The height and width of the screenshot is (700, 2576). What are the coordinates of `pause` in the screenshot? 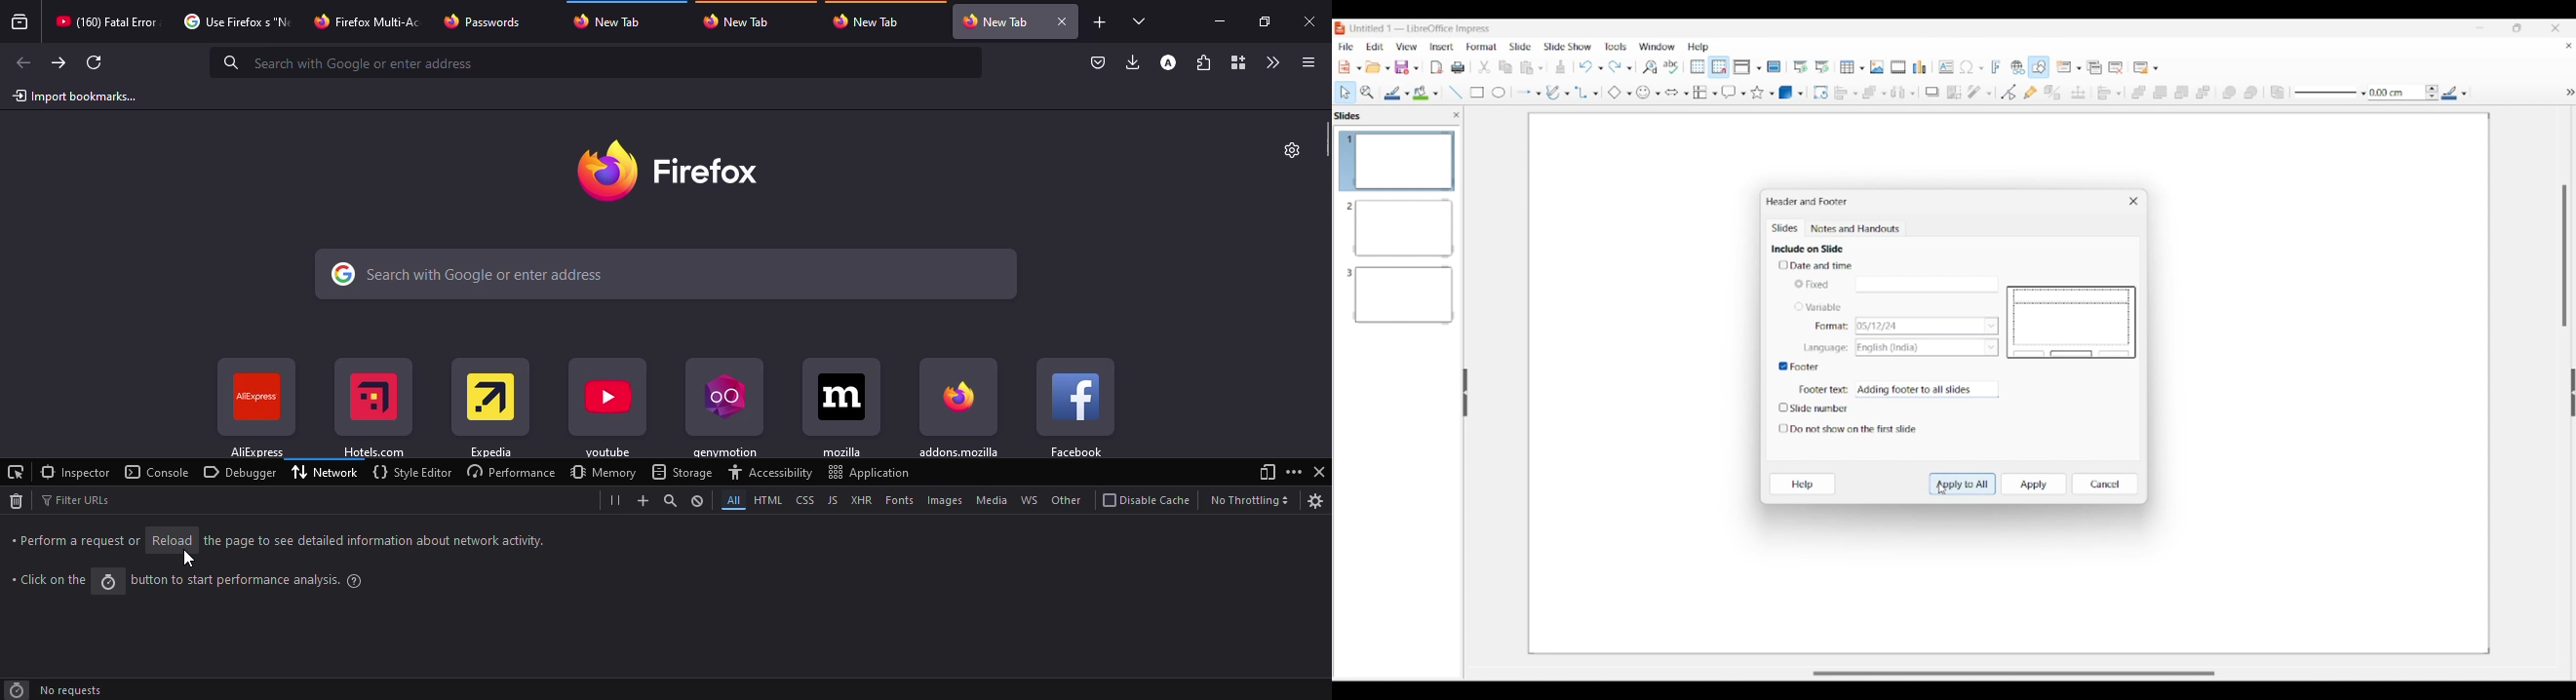 It's located at (615, 500).